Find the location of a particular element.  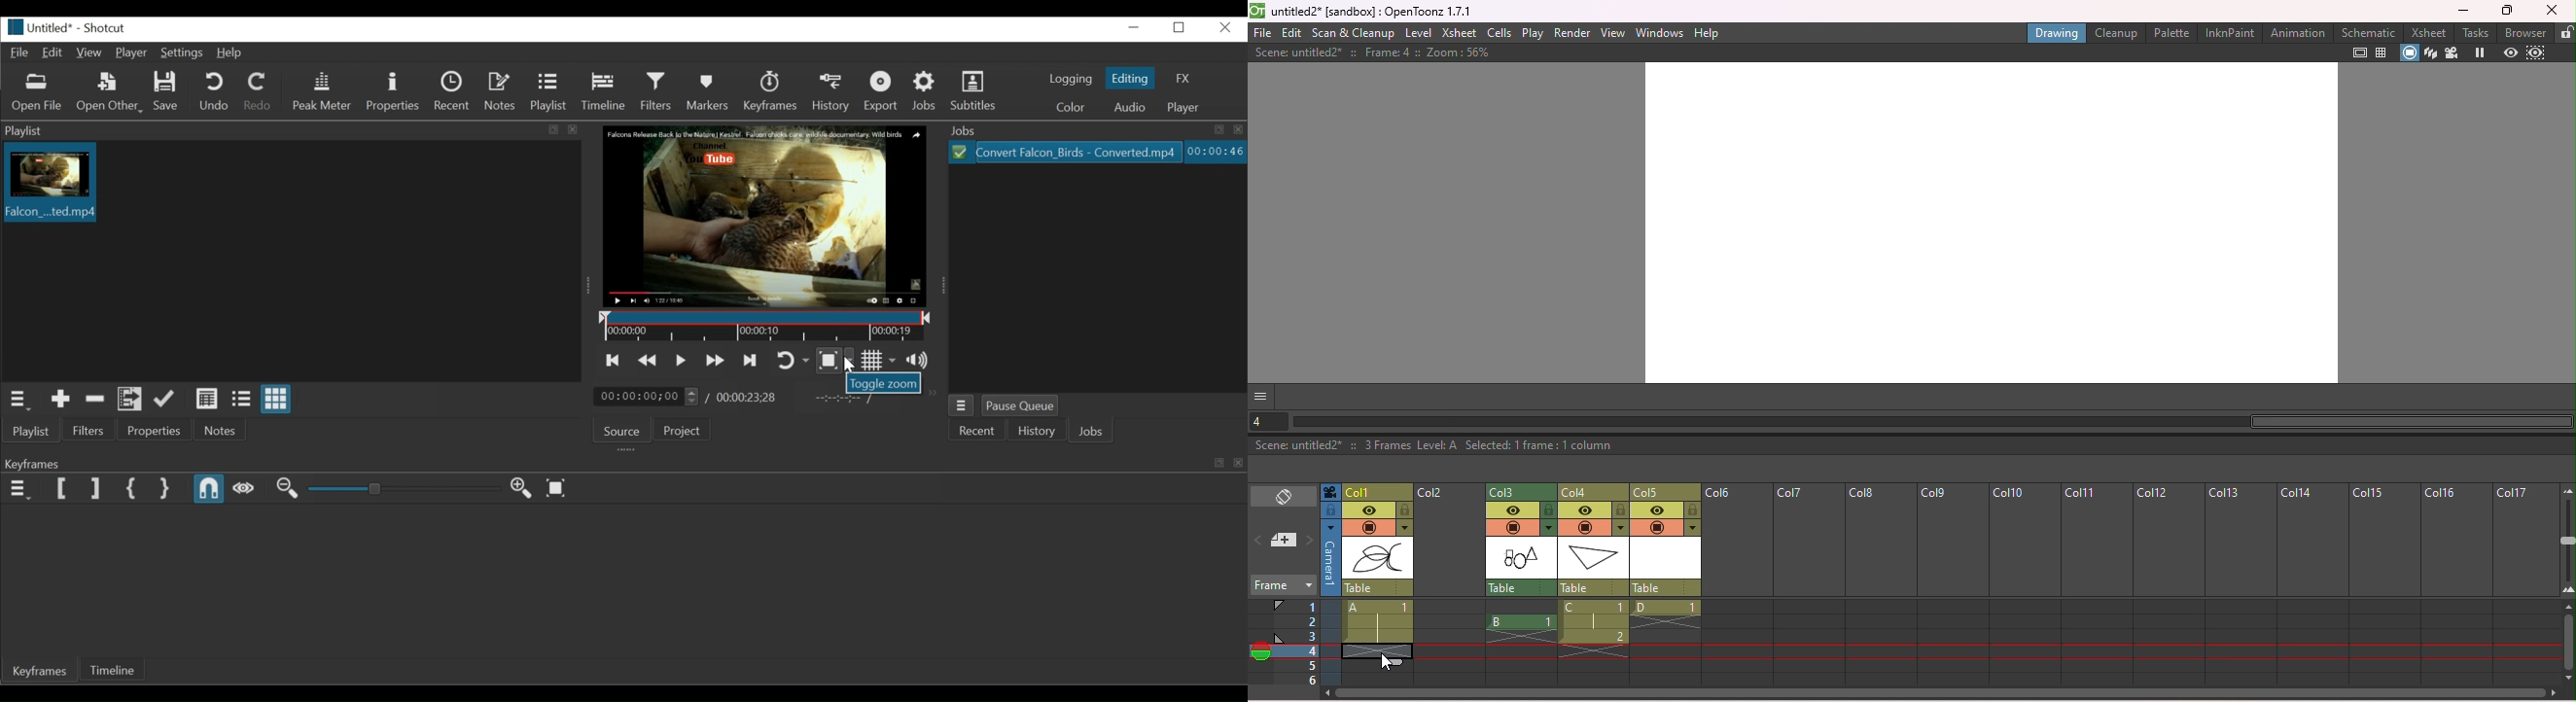

Timeline is located at coordinates (765, 326).